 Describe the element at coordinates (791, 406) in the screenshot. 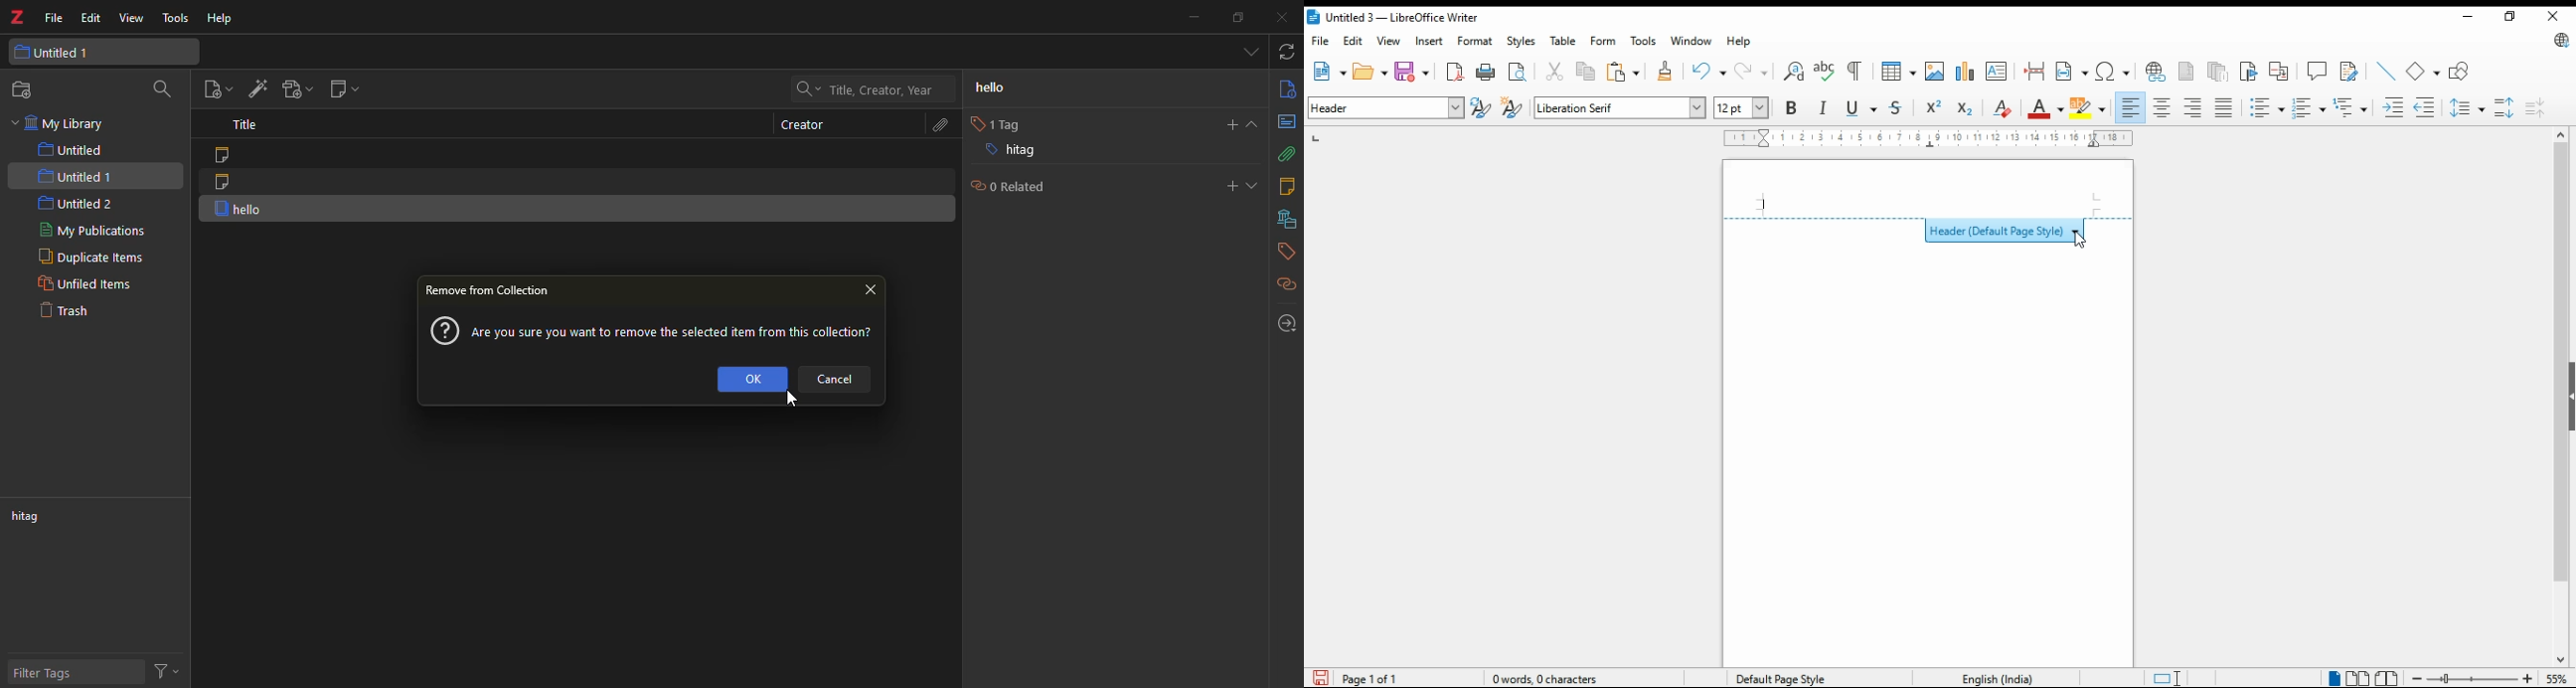

I see `cursor` at that location.